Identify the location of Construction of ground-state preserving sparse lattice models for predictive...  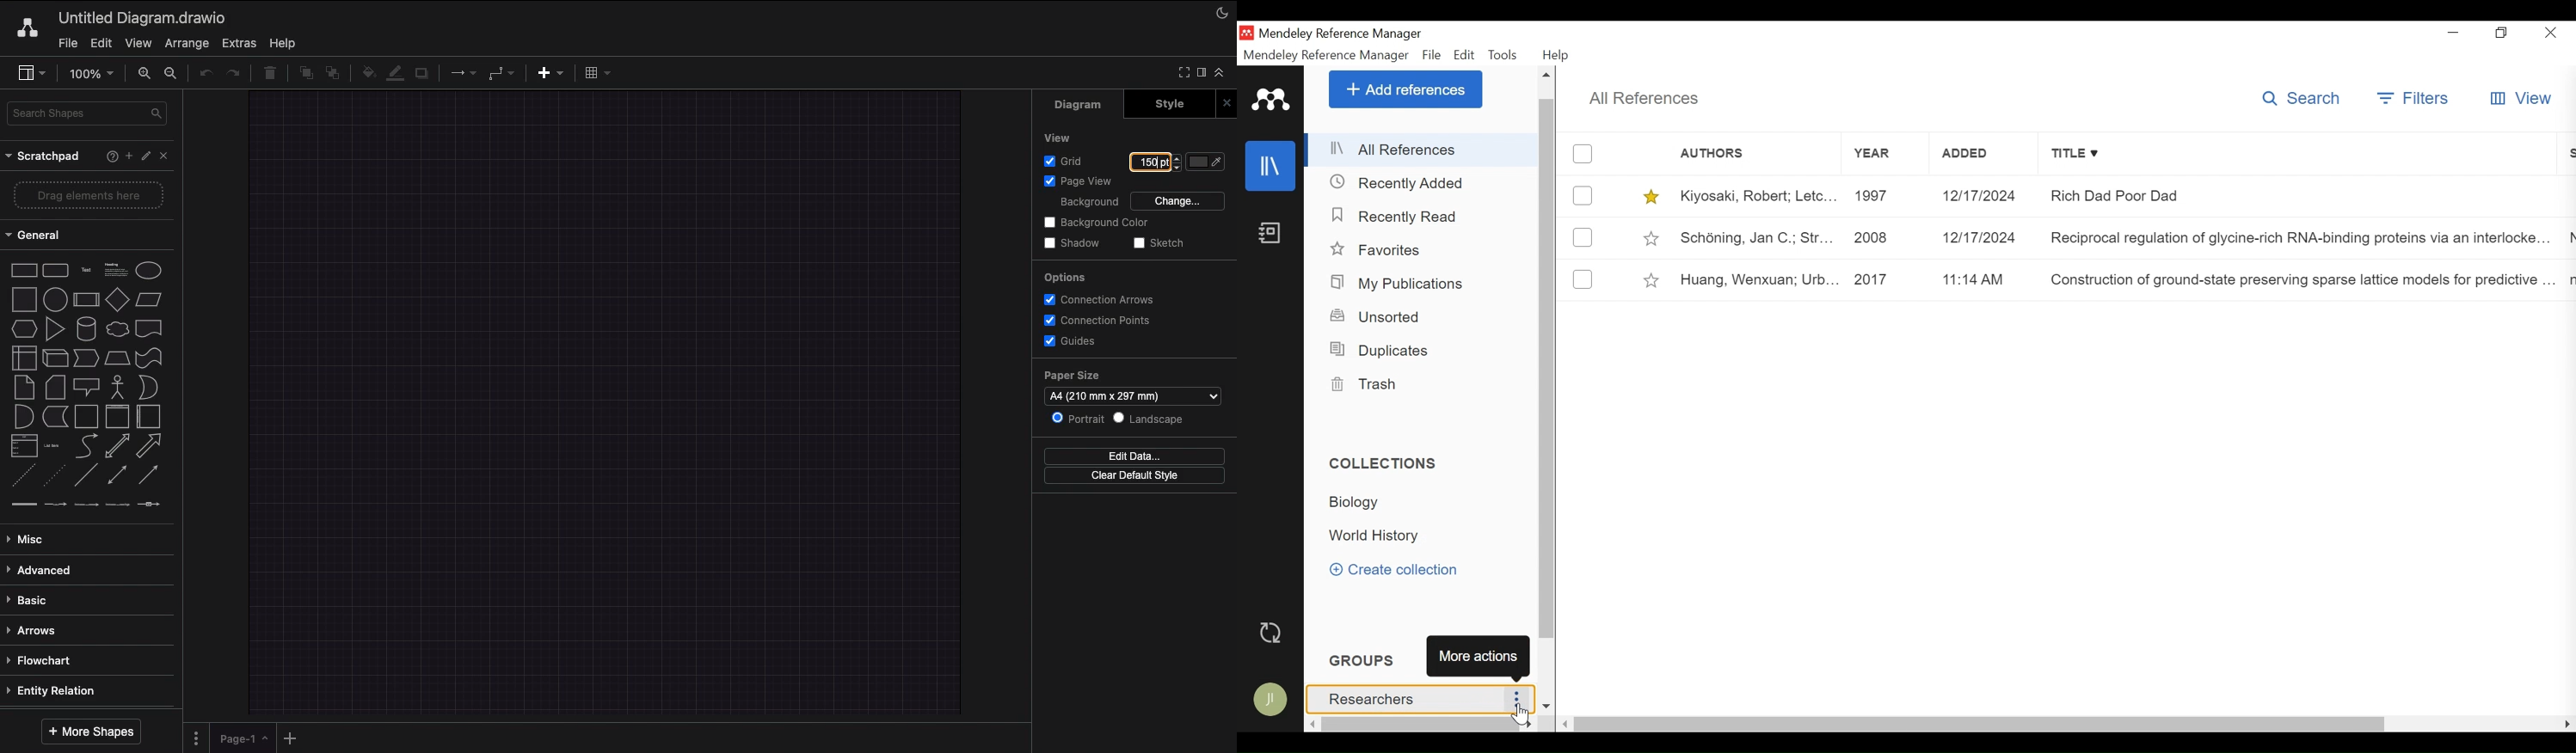
(2301, 279).